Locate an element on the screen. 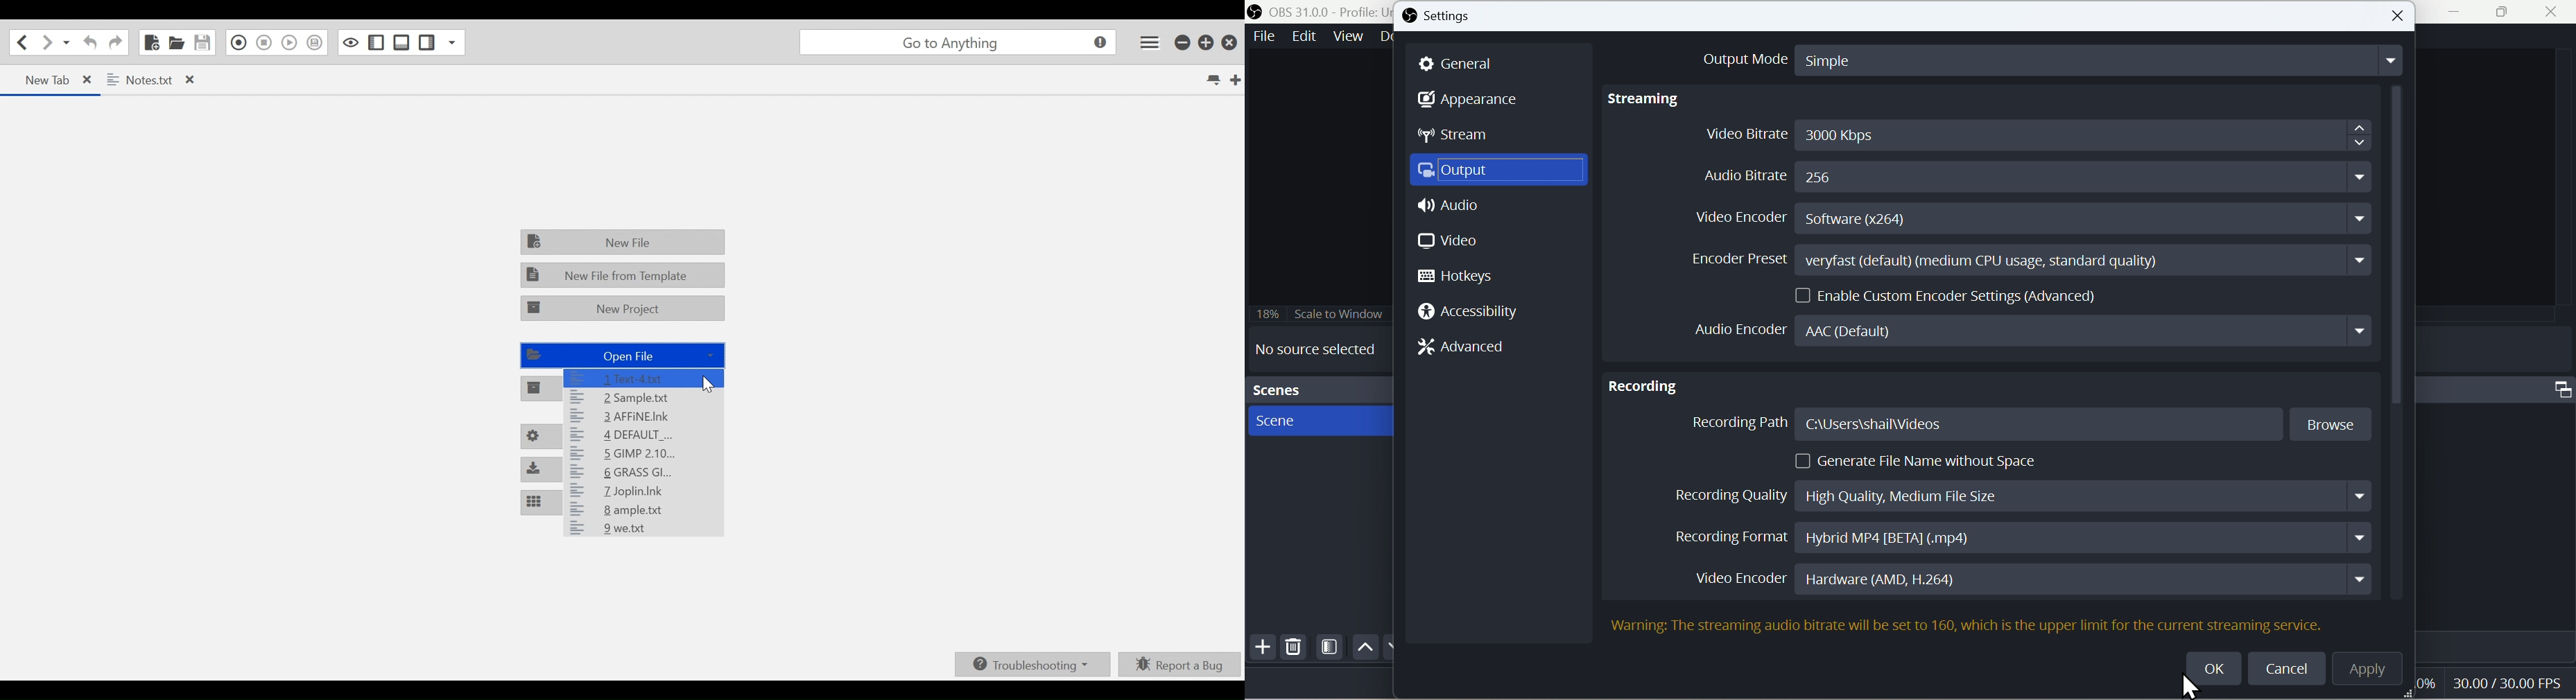 The image size is (2576, 700). Audio Encoder is located at coordinates (2037, 619).